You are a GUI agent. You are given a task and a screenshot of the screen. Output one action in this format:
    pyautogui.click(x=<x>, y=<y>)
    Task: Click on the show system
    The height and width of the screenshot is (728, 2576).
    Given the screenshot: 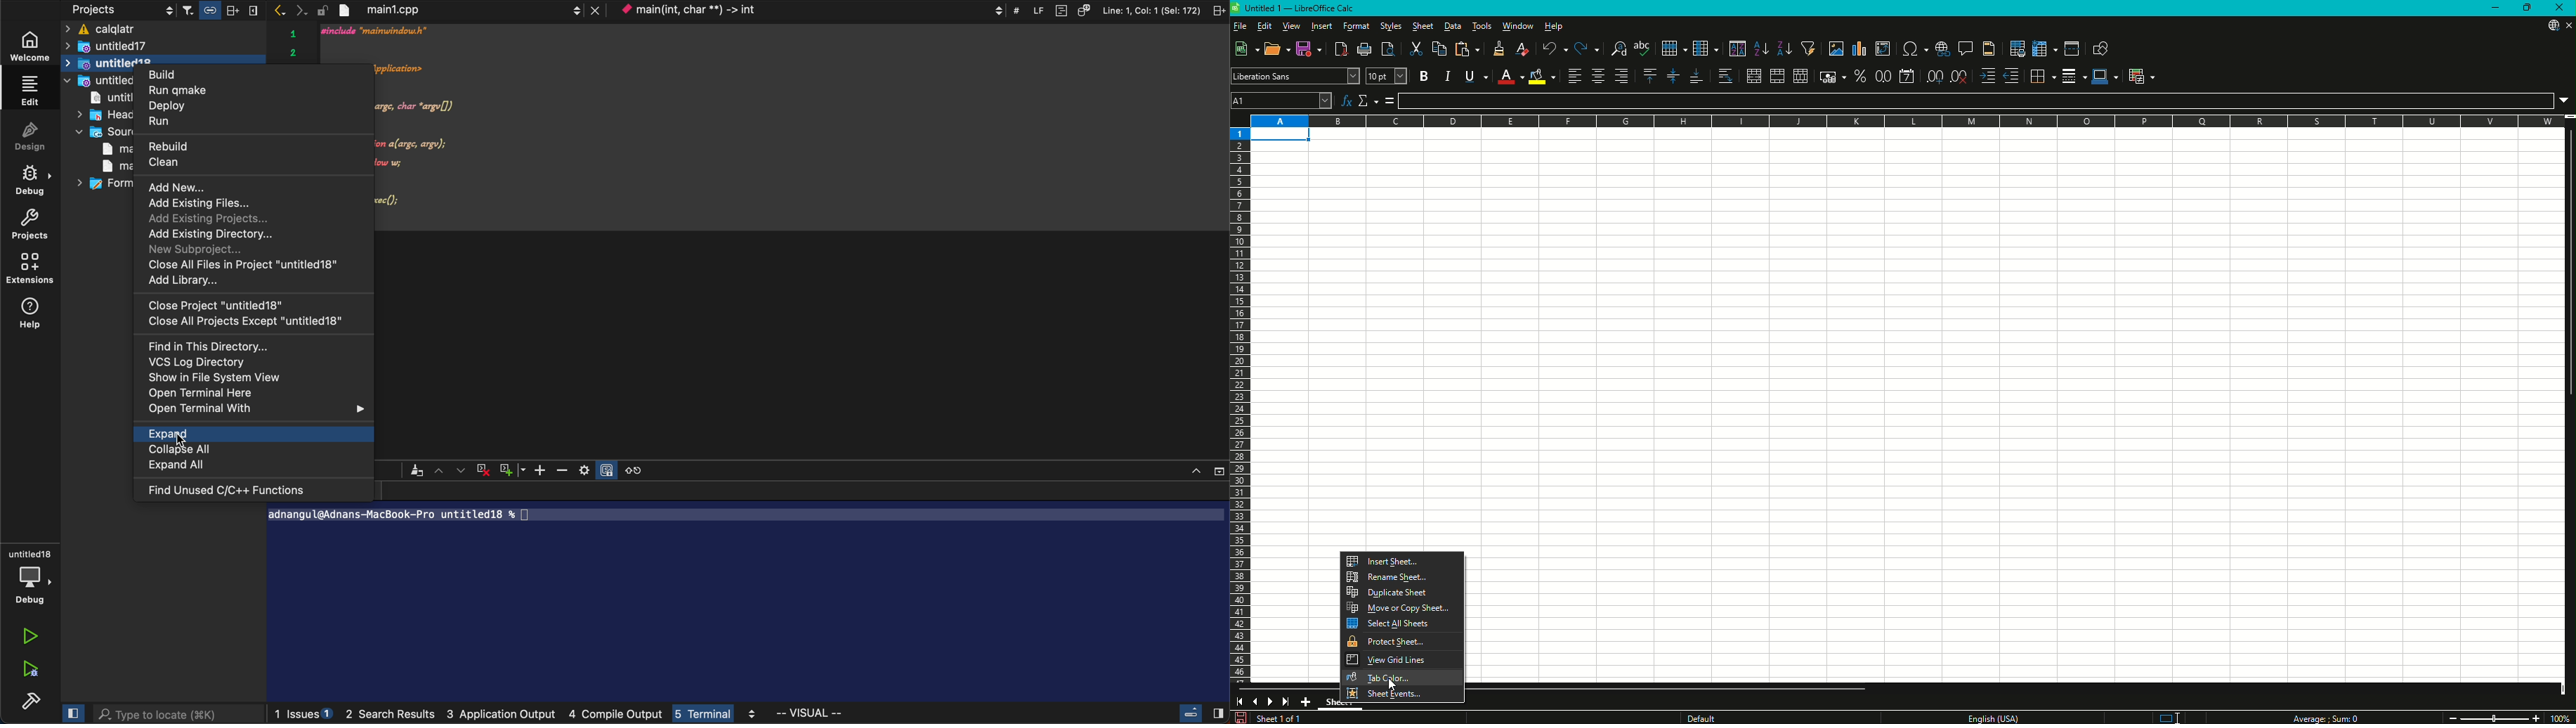 What is the action you would take?
    pyautogui.click(x=213, y=378)
    